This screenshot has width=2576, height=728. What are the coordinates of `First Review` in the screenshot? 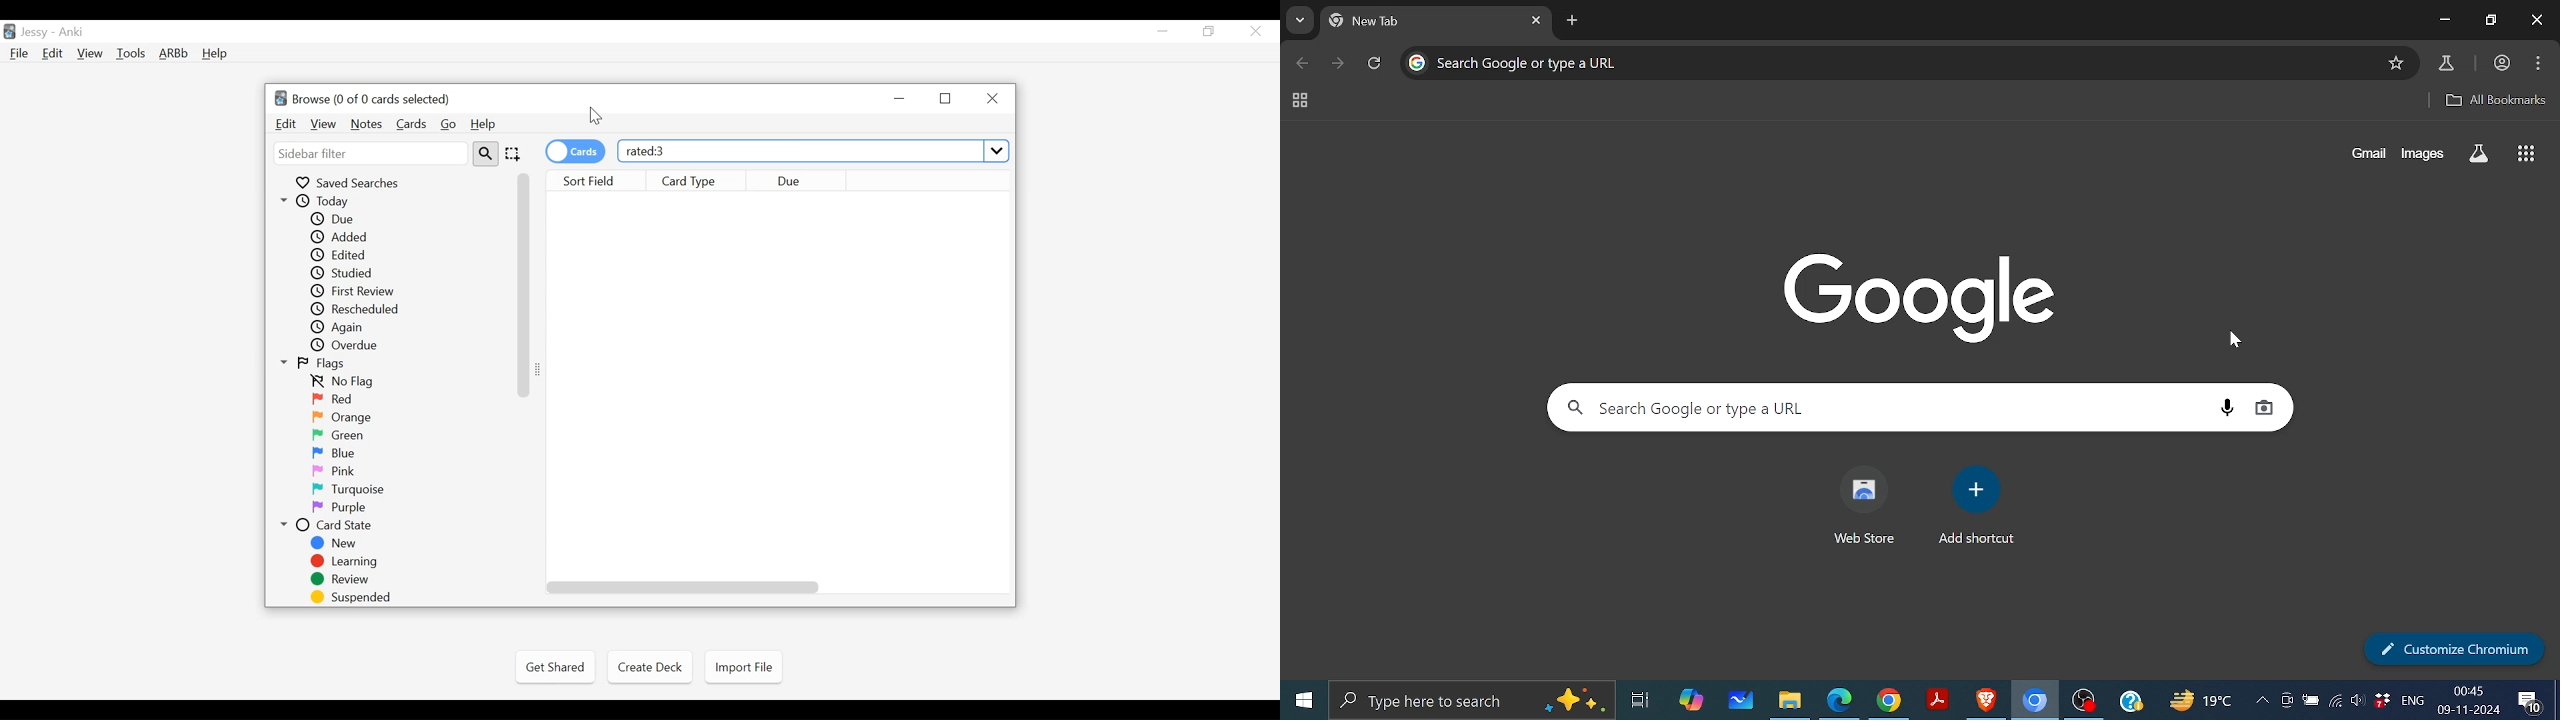 It's located at (355, 292).